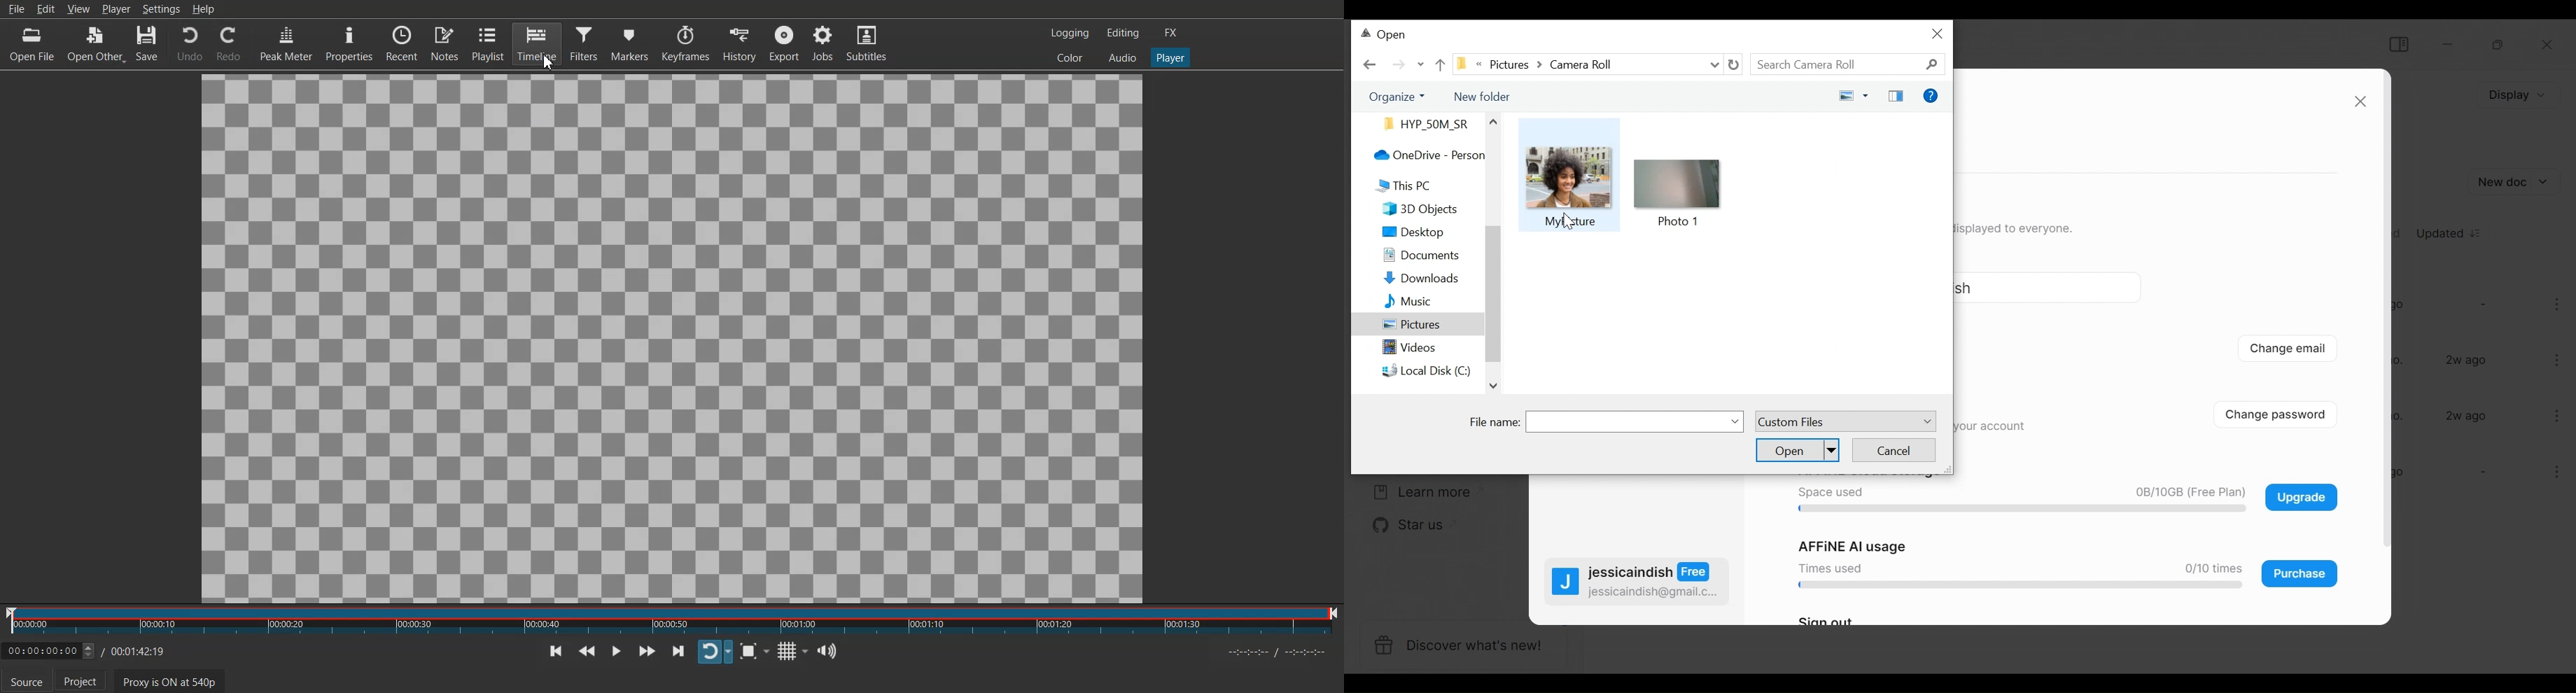 Image resolution: width=2576 pixels, height=700 pixels. I want to click on Open, so click(1385, 36).